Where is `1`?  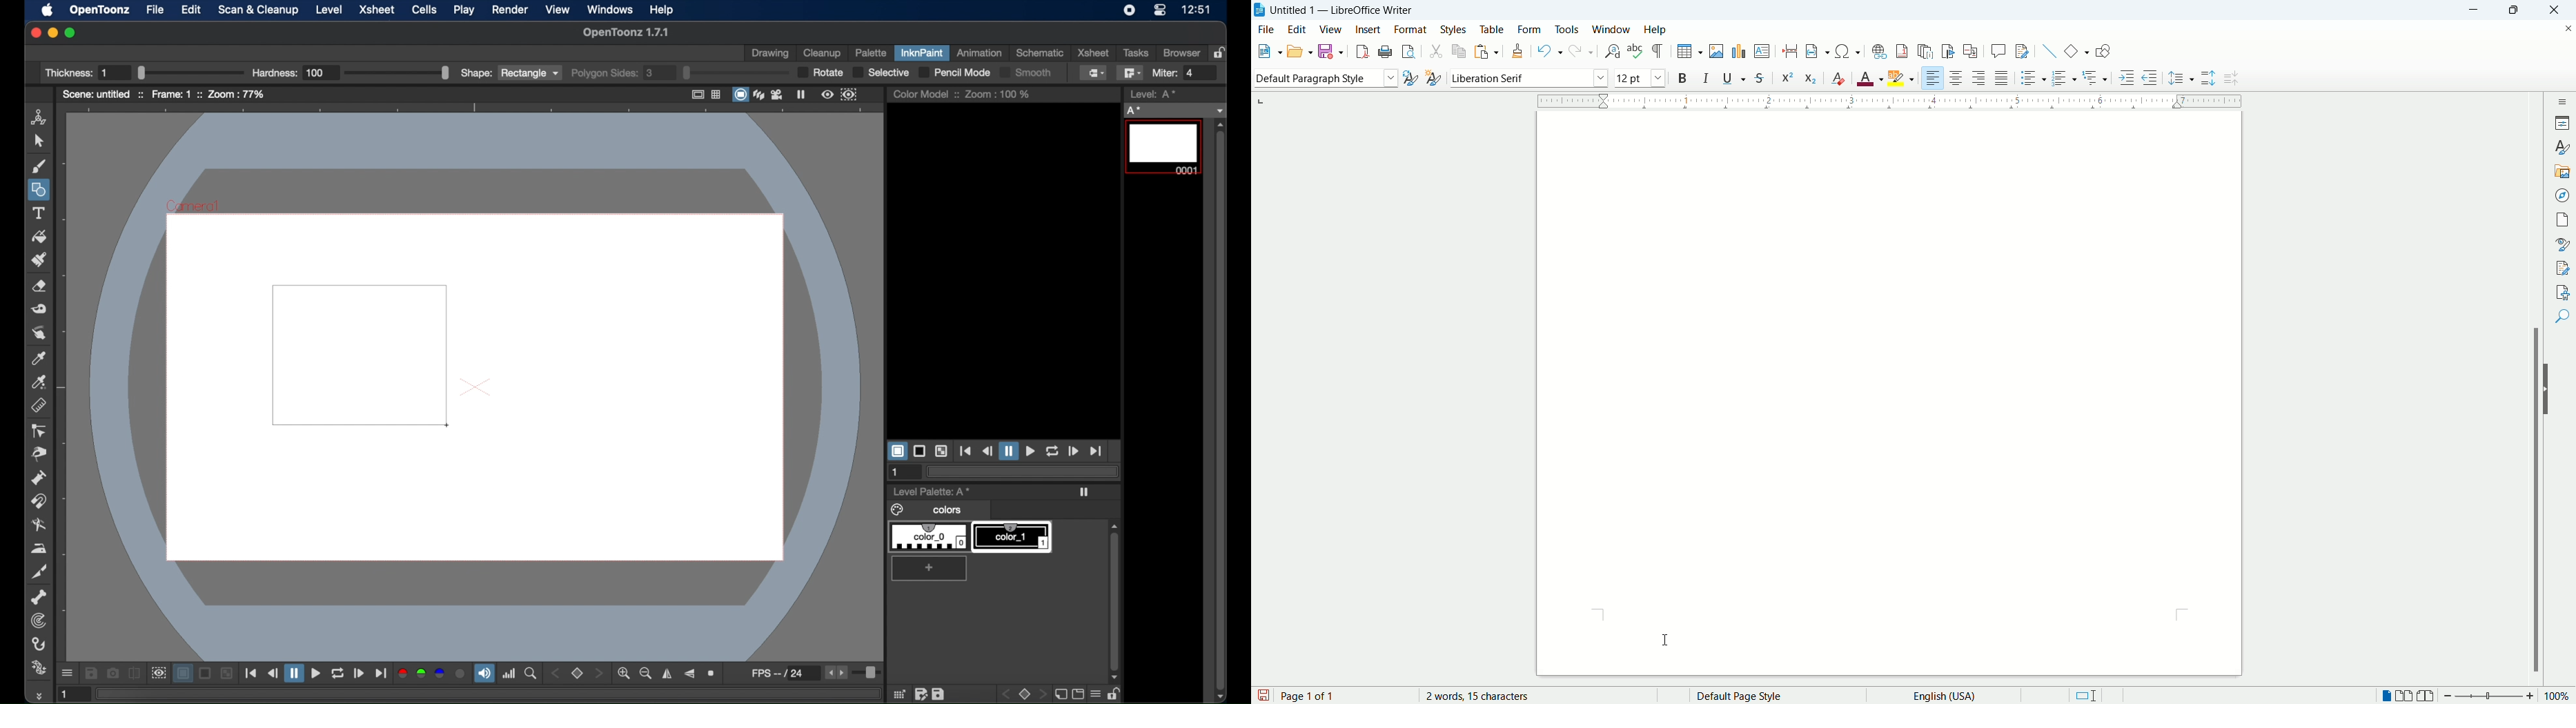 1 is located at coordinates (71, 694).